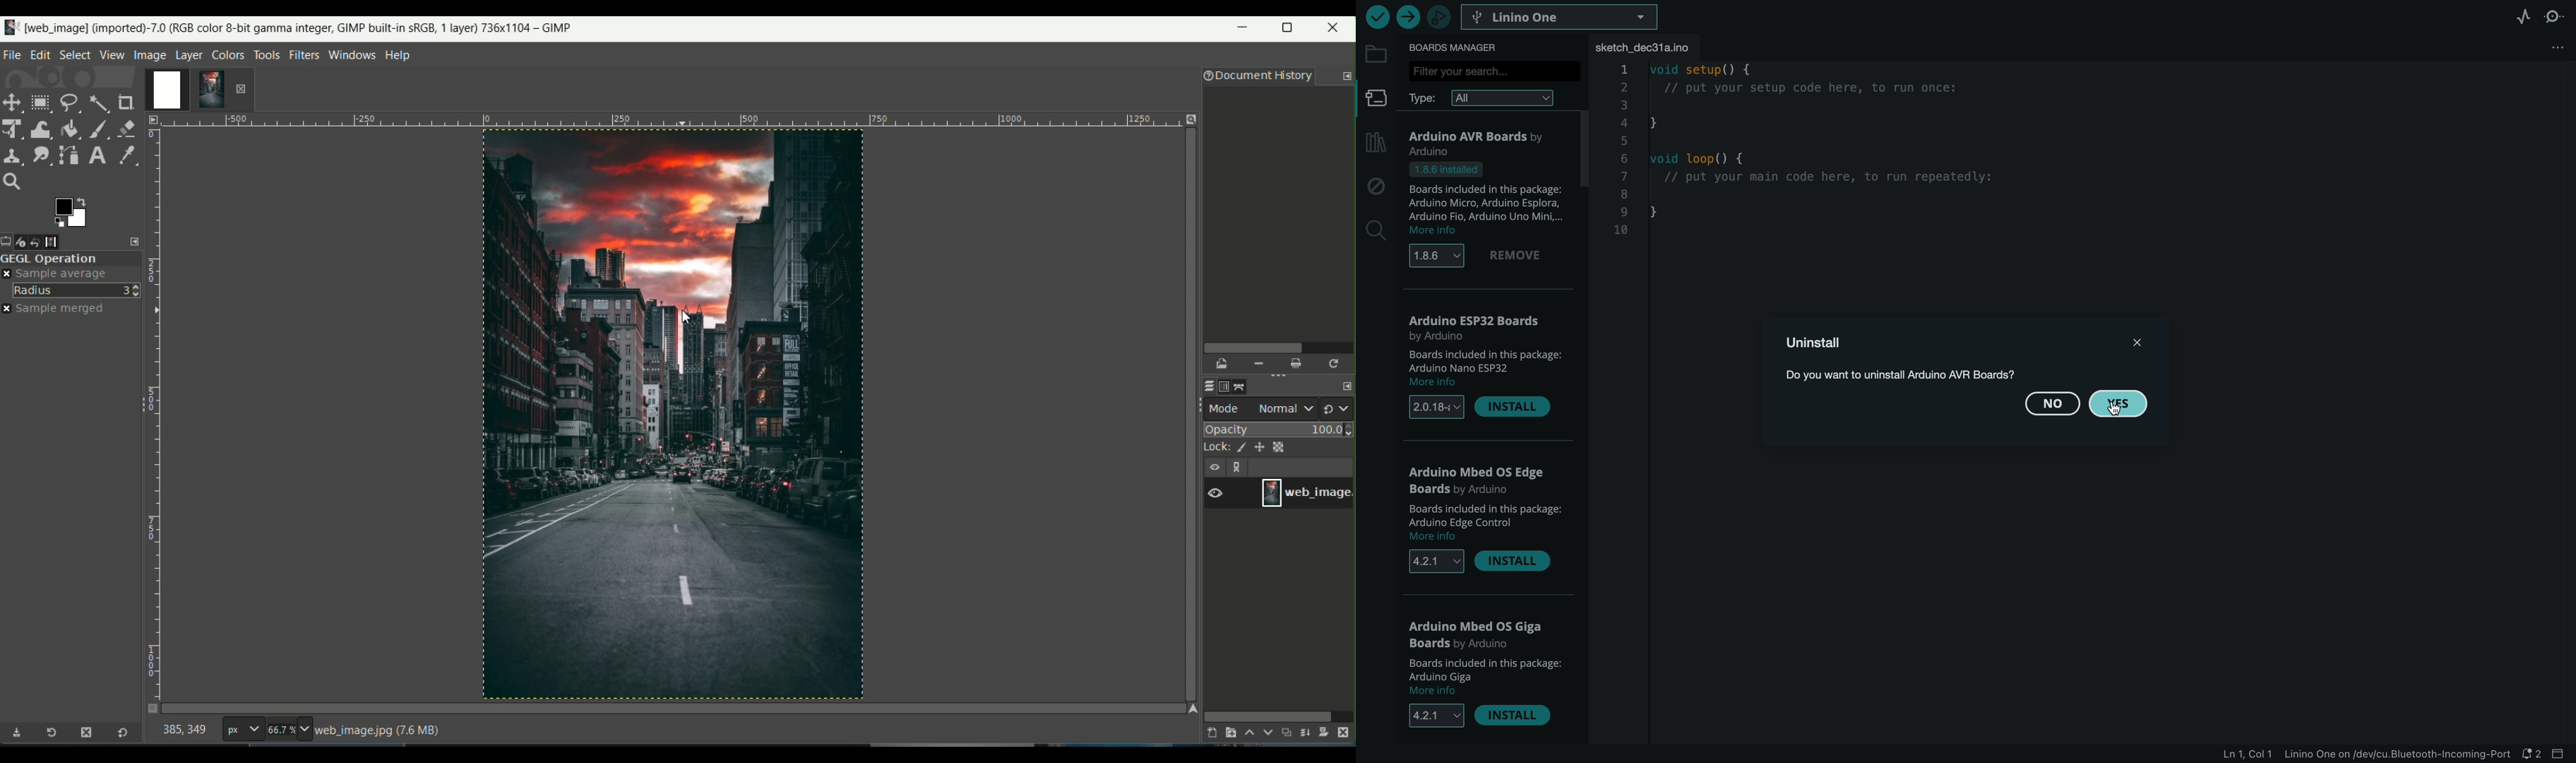 The image size is (2576, 784). What do you see at coordinates (1240, 468) in the screenshot?
I see `options` at bounding box center [1240, 468].